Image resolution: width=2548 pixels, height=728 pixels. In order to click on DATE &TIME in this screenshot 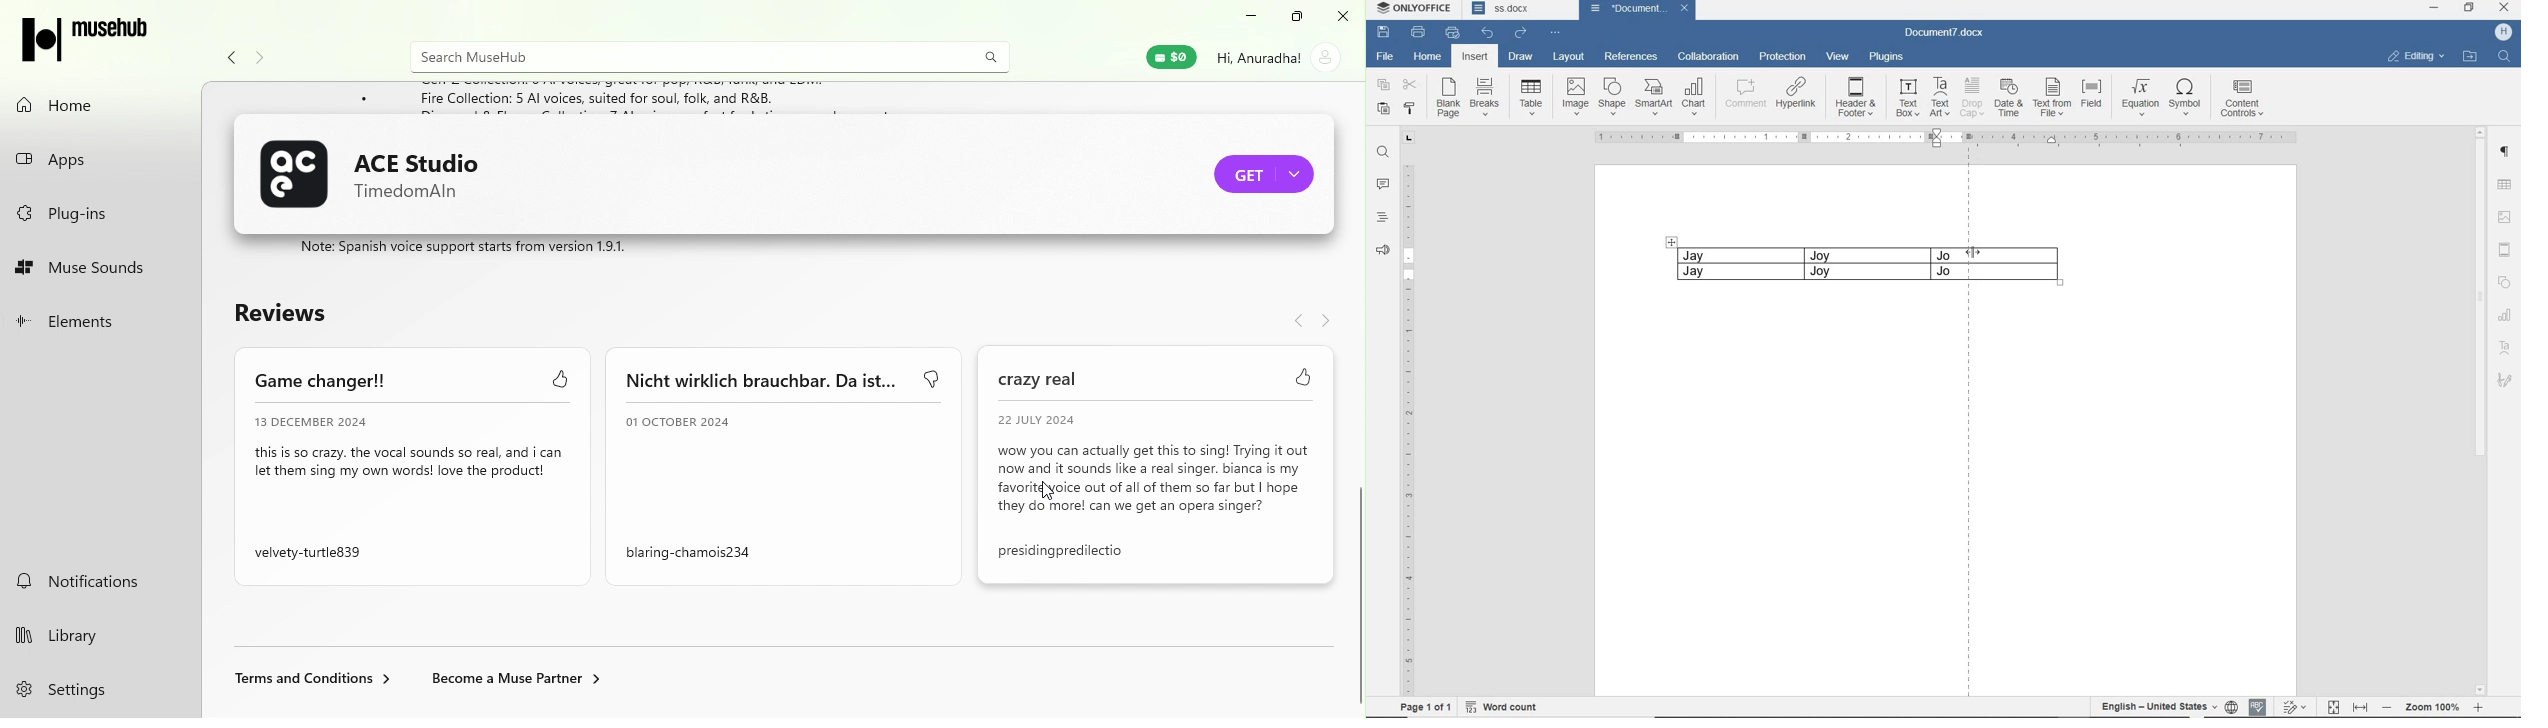, I will do `click(2008, 97)`.